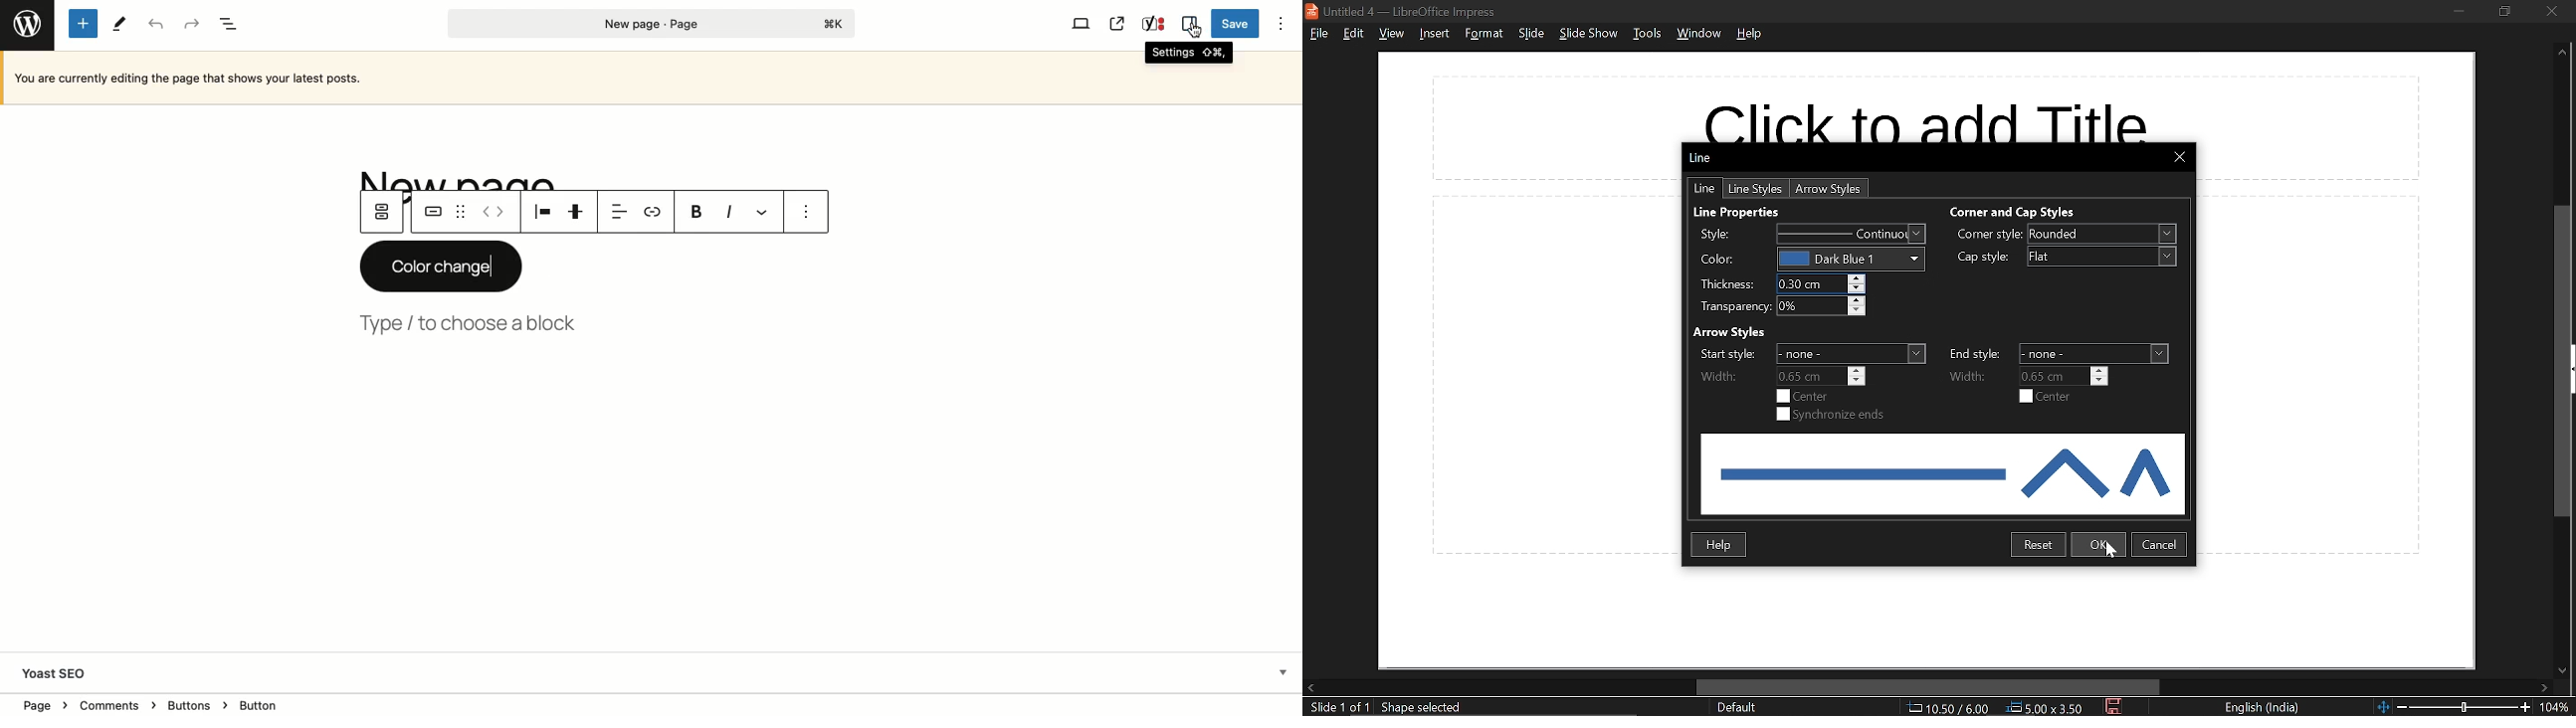  I want to click on move left, so click(1310, 686).